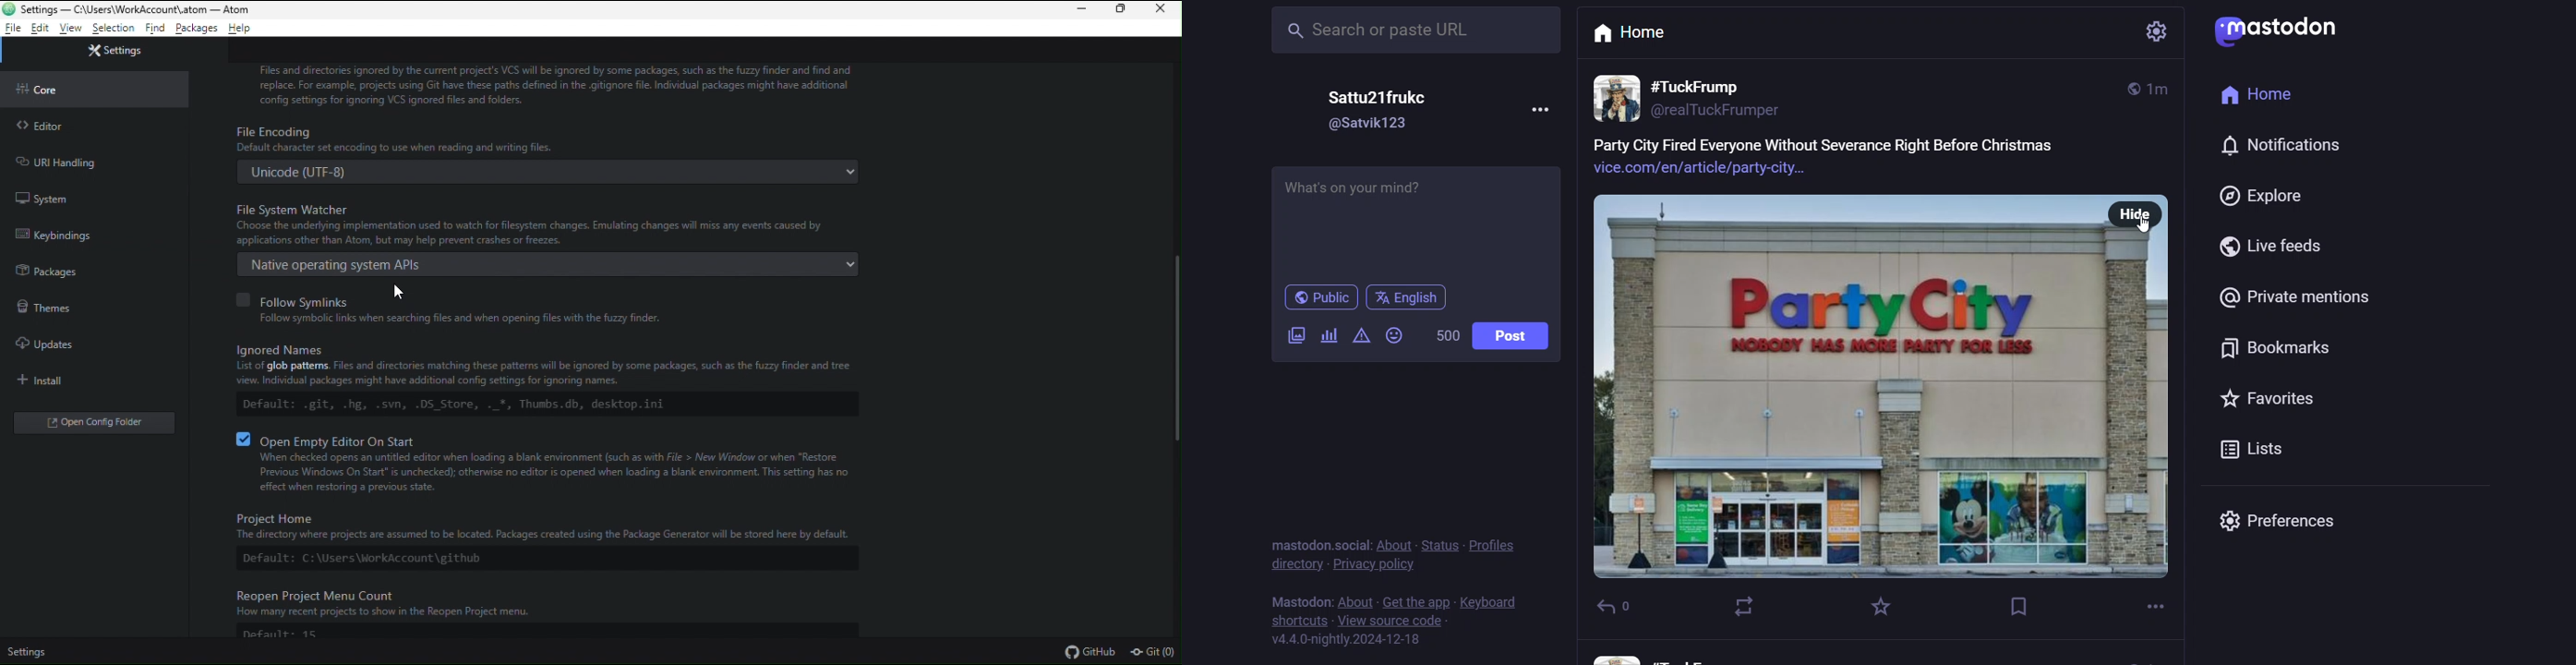  What do you see at coordinates (1499, 542) in the screenshot?
I see `profiles` at bounding box center [1499, 542].